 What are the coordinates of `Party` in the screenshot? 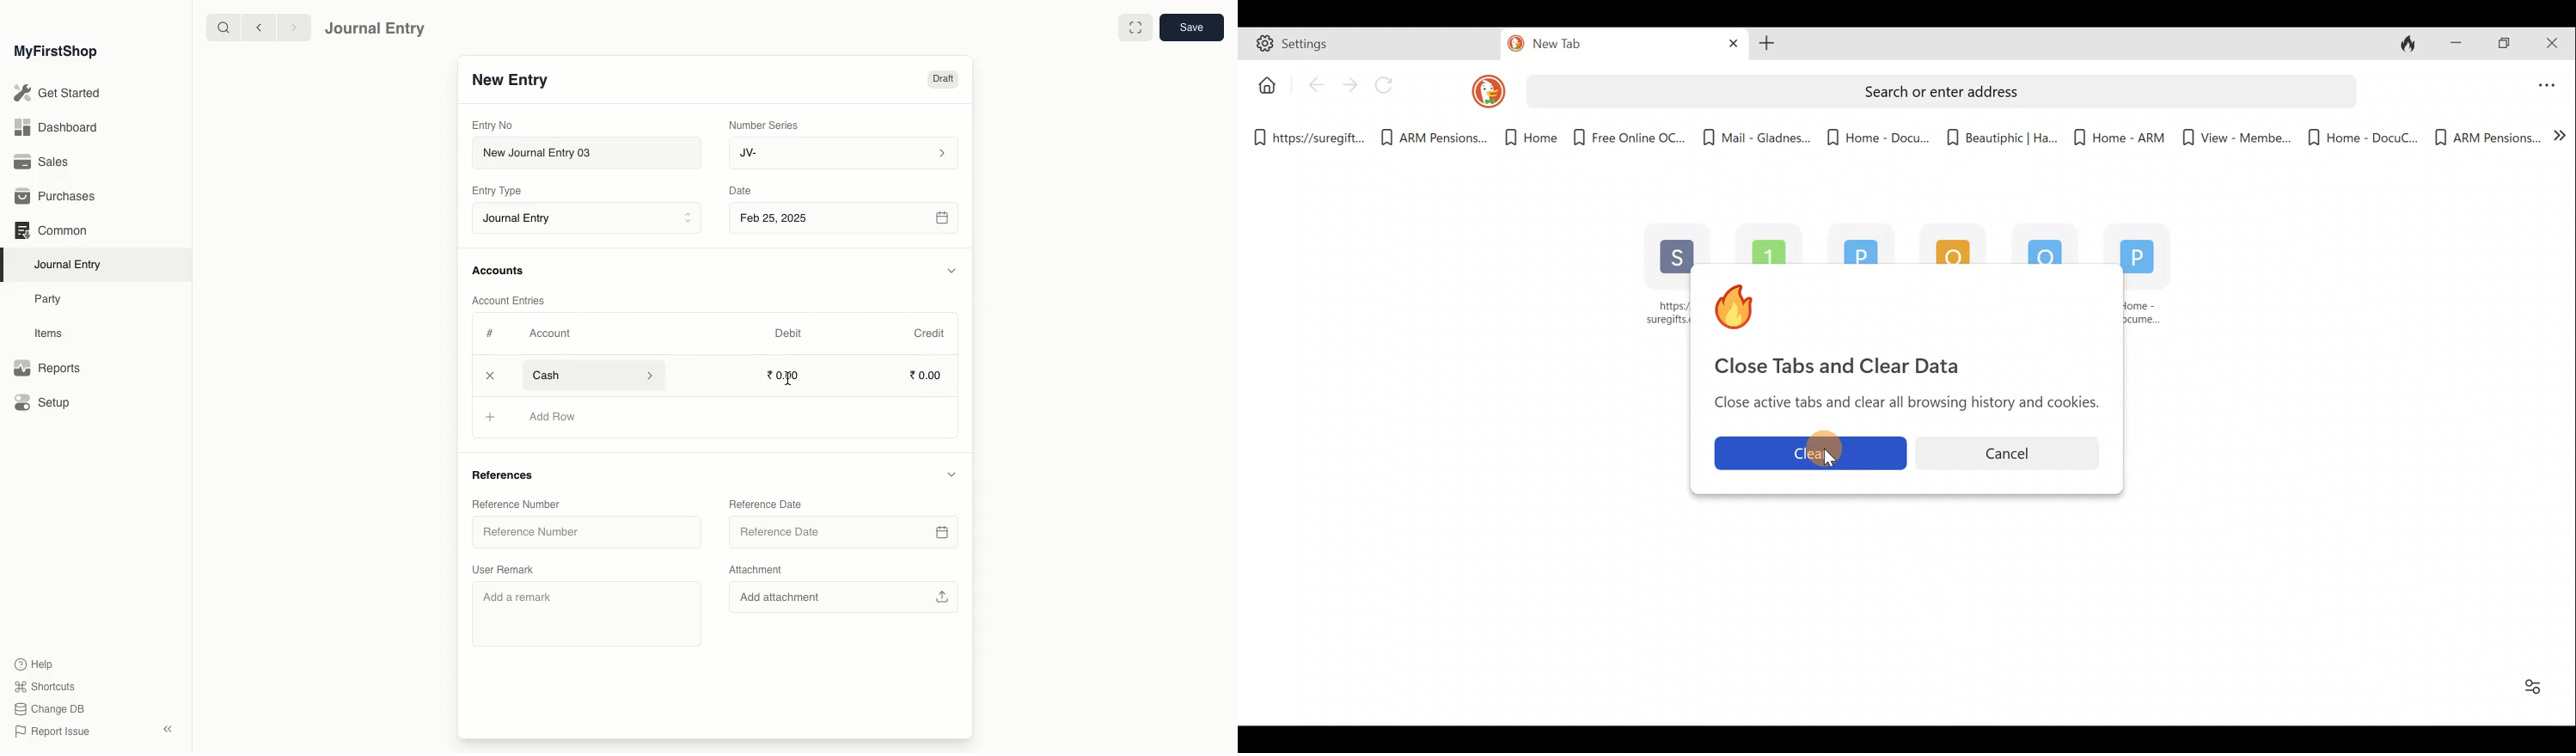 It's located at (49, 298).